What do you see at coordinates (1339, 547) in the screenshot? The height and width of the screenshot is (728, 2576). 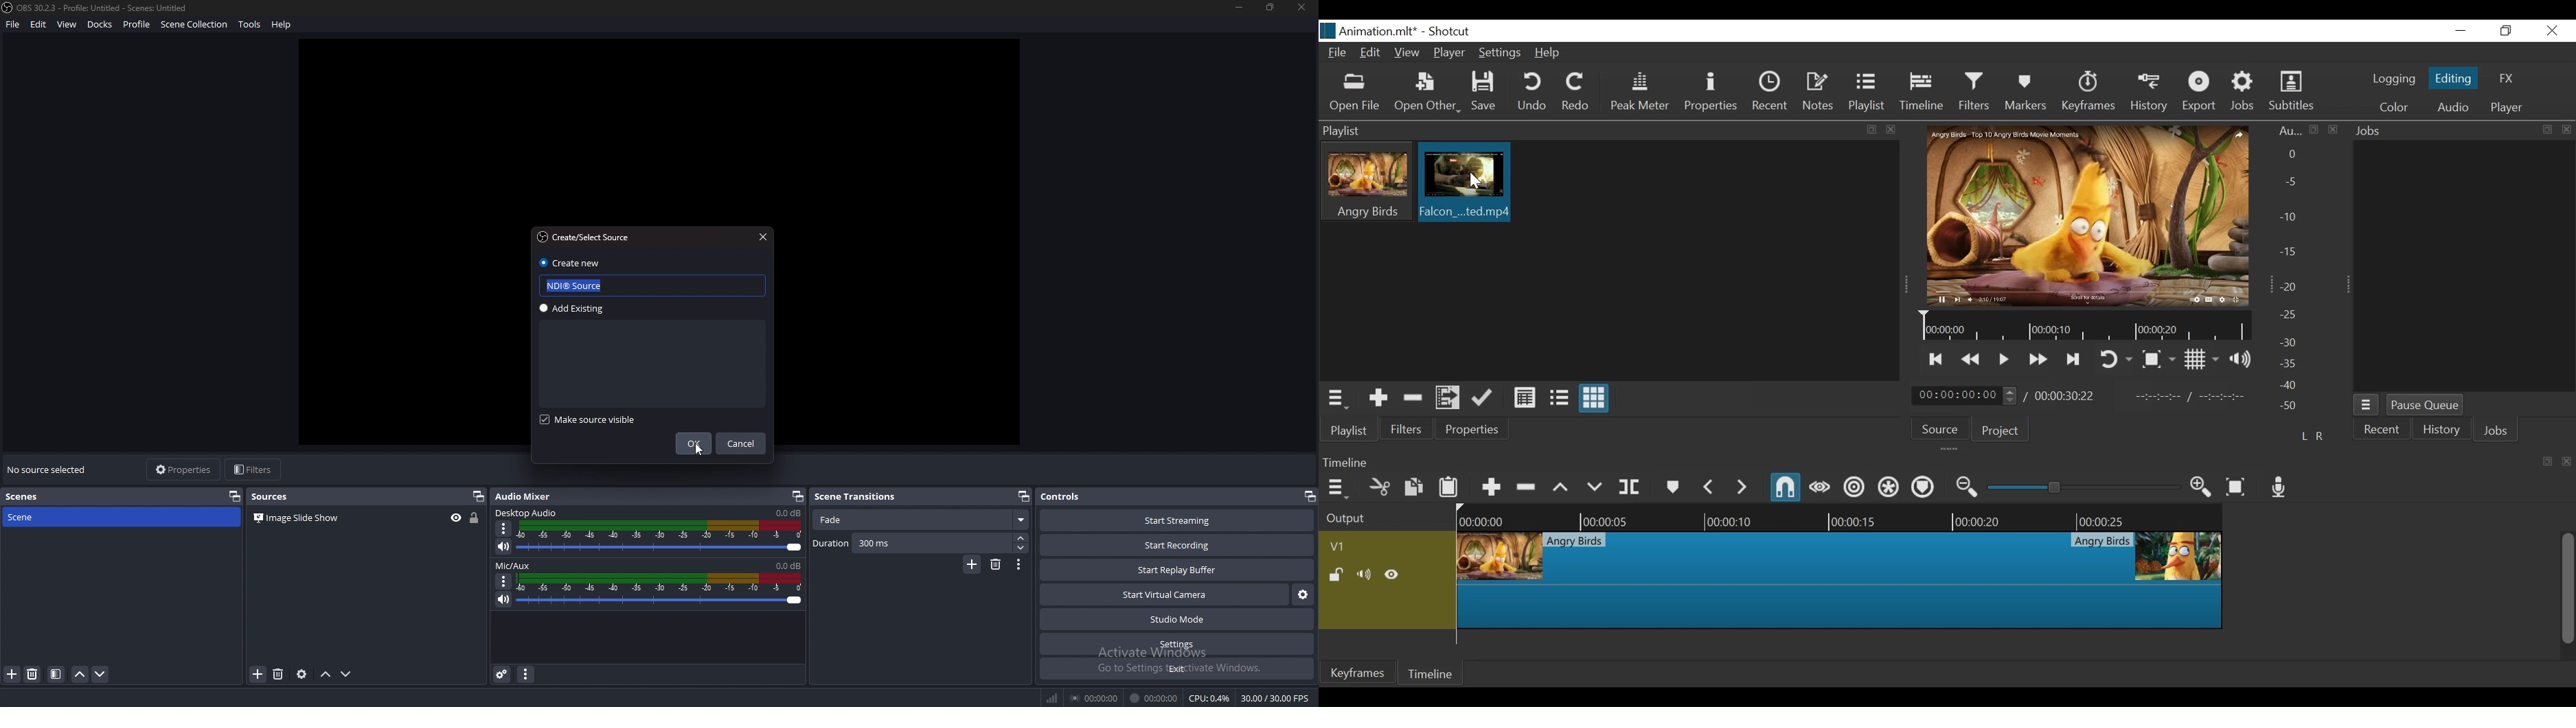 I see `Track Header` at bounding box center [1339, 547].